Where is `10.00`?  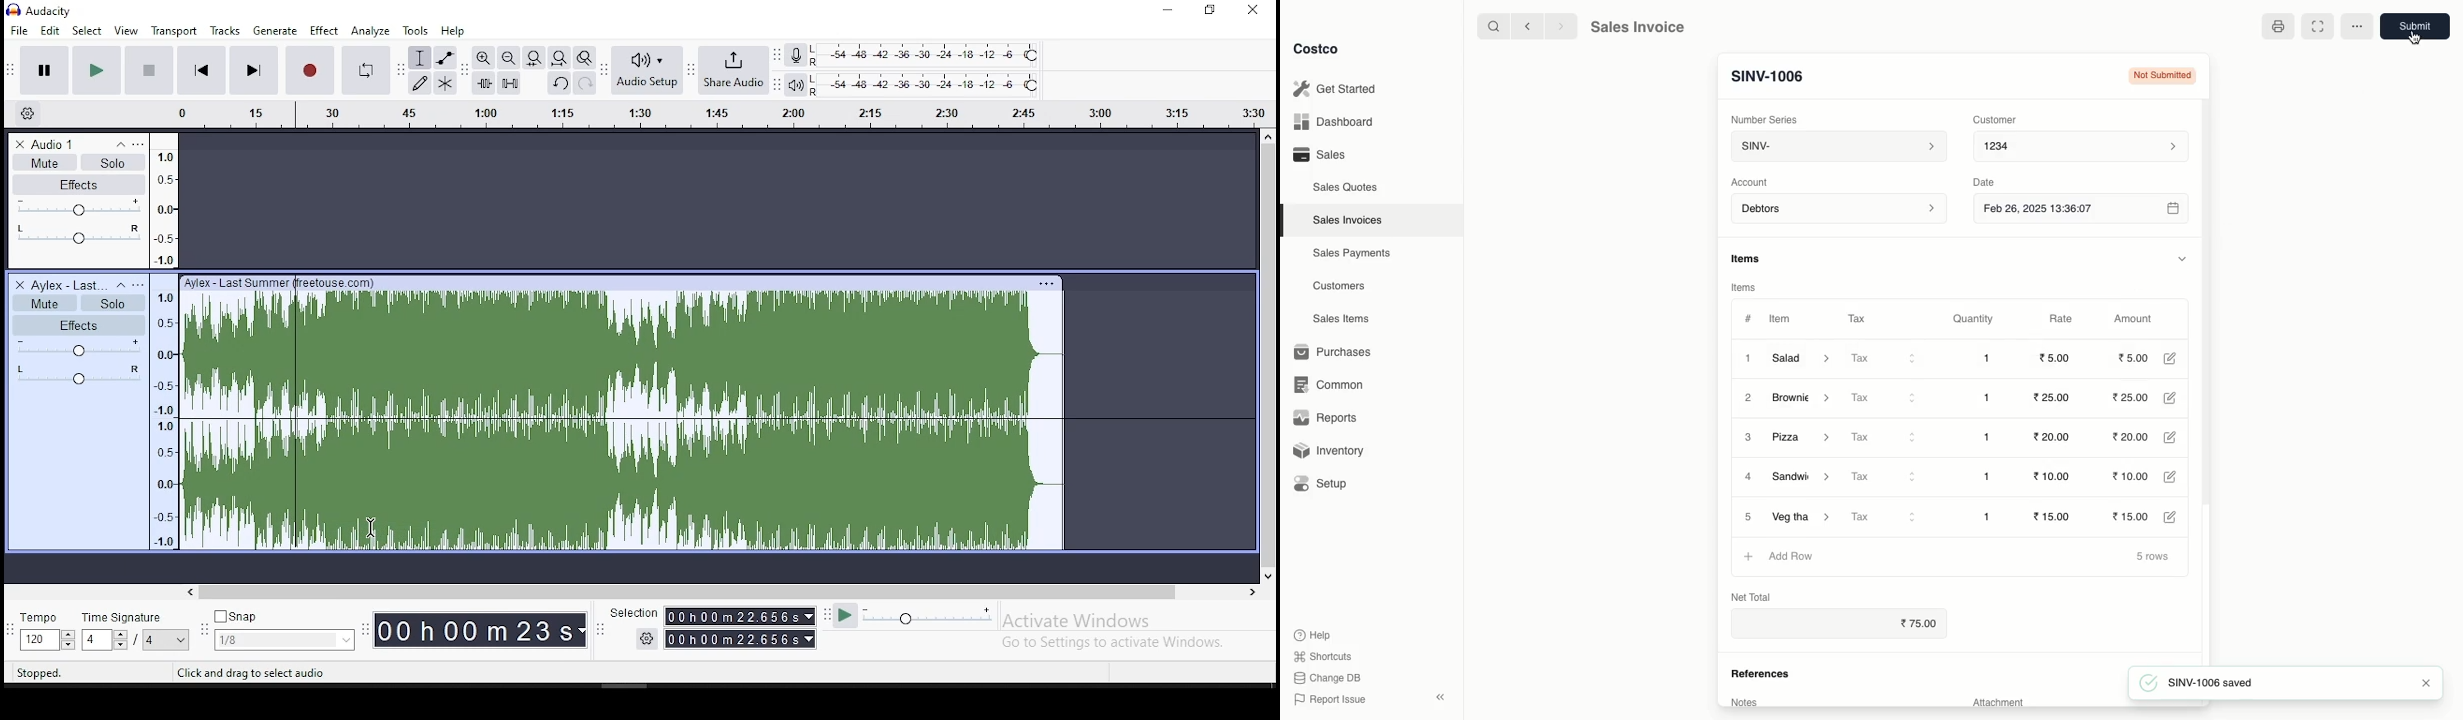
10.00 is located at coordinates (2050, 473).